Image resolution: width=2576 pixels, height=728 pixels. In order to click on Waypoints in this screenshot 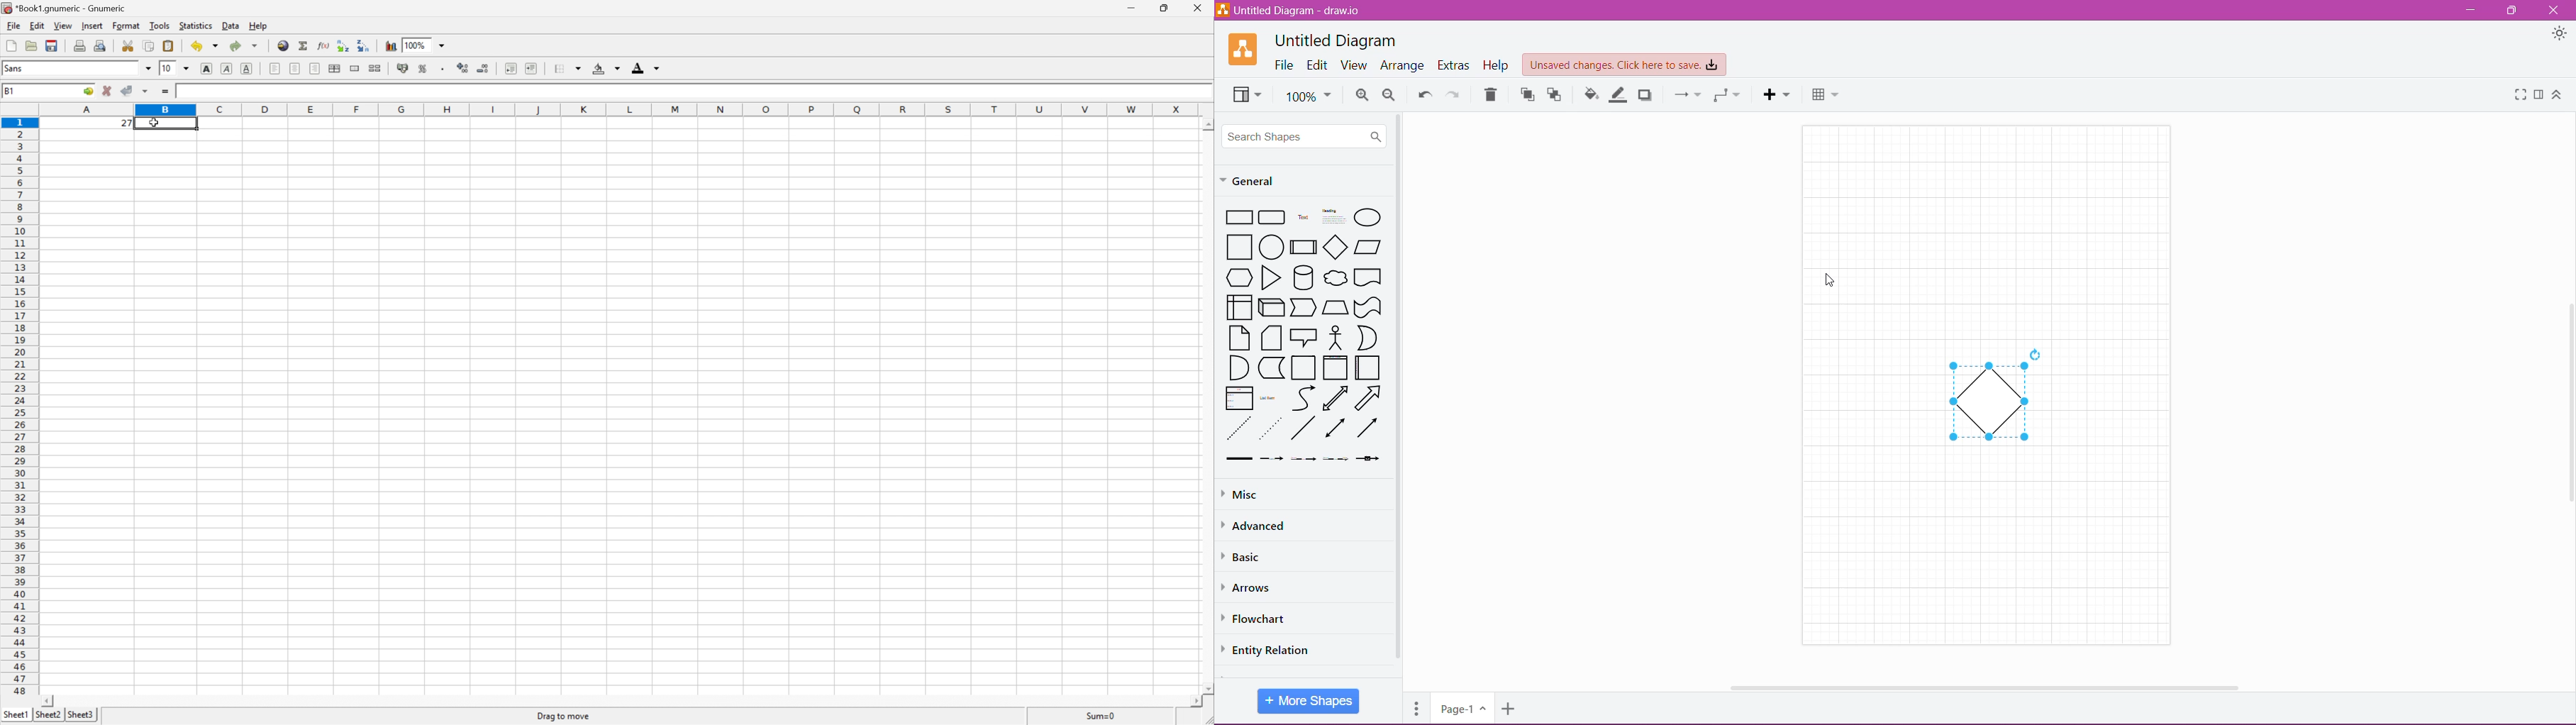, I will do `click(1728, 95)`.